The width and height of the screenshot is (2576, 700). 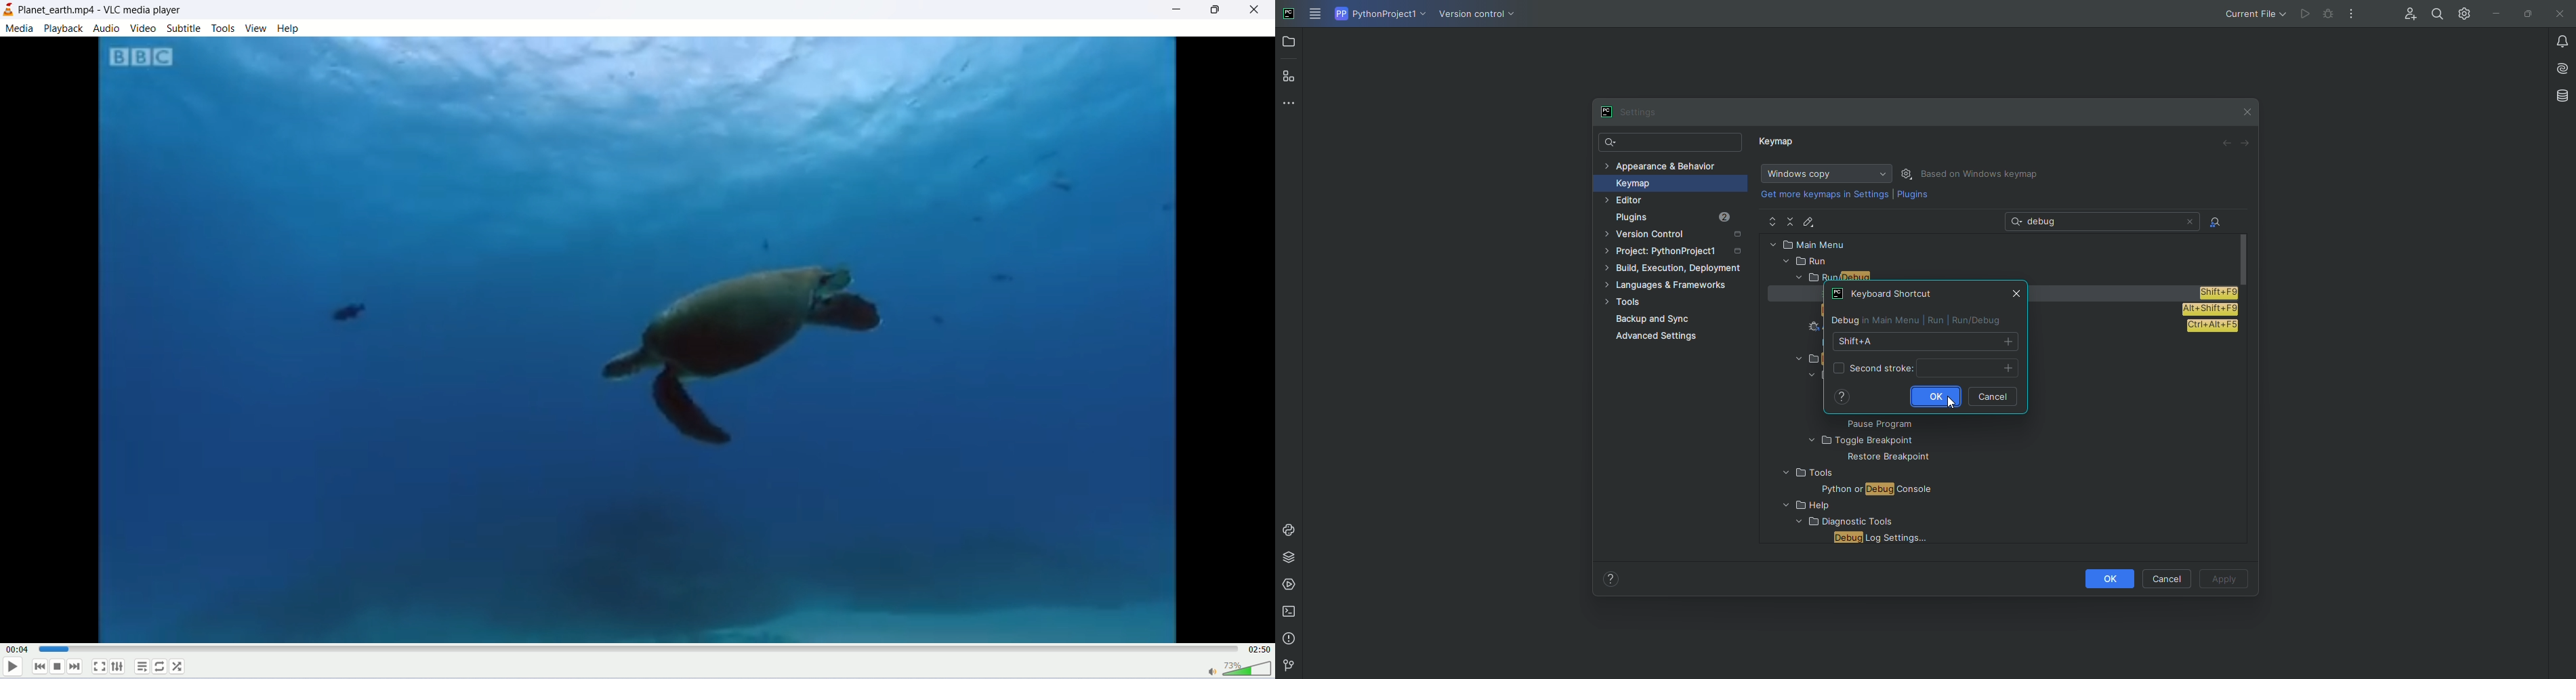 I want to click on view, so click(x=254, y=28).